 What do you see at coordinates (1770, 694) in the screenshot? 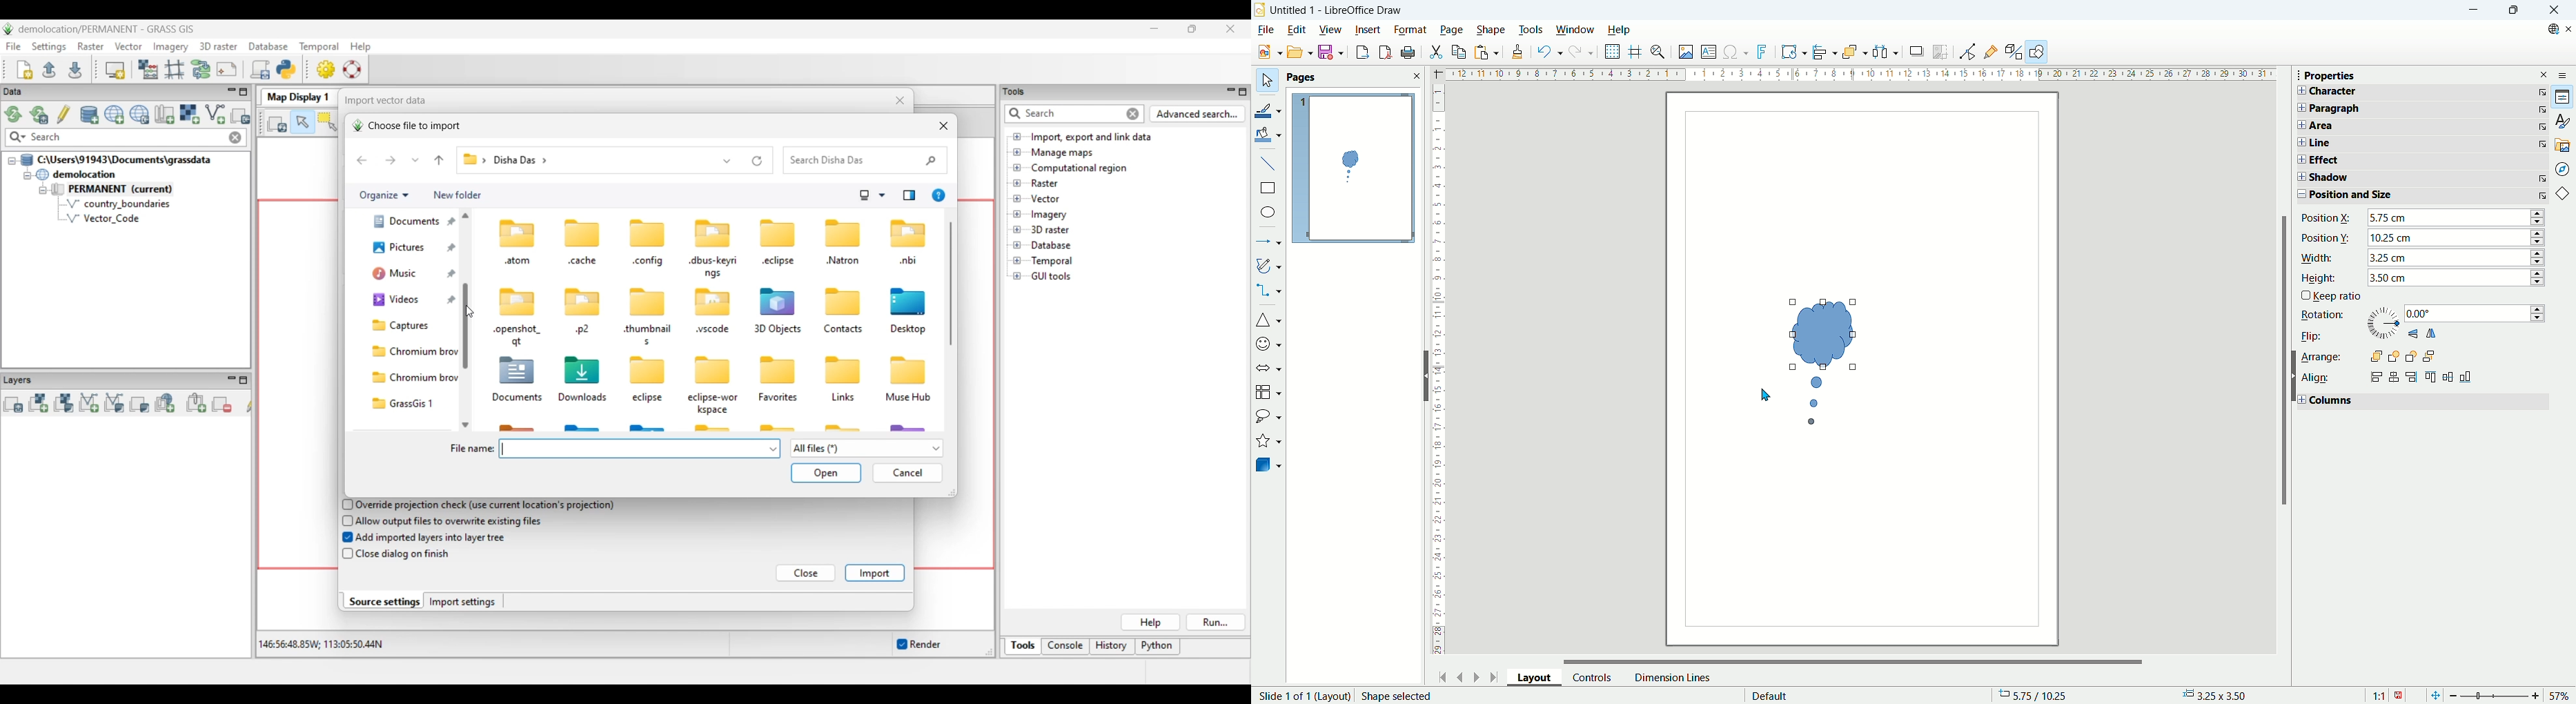
I see `default` at bounding box center [1770, 694].